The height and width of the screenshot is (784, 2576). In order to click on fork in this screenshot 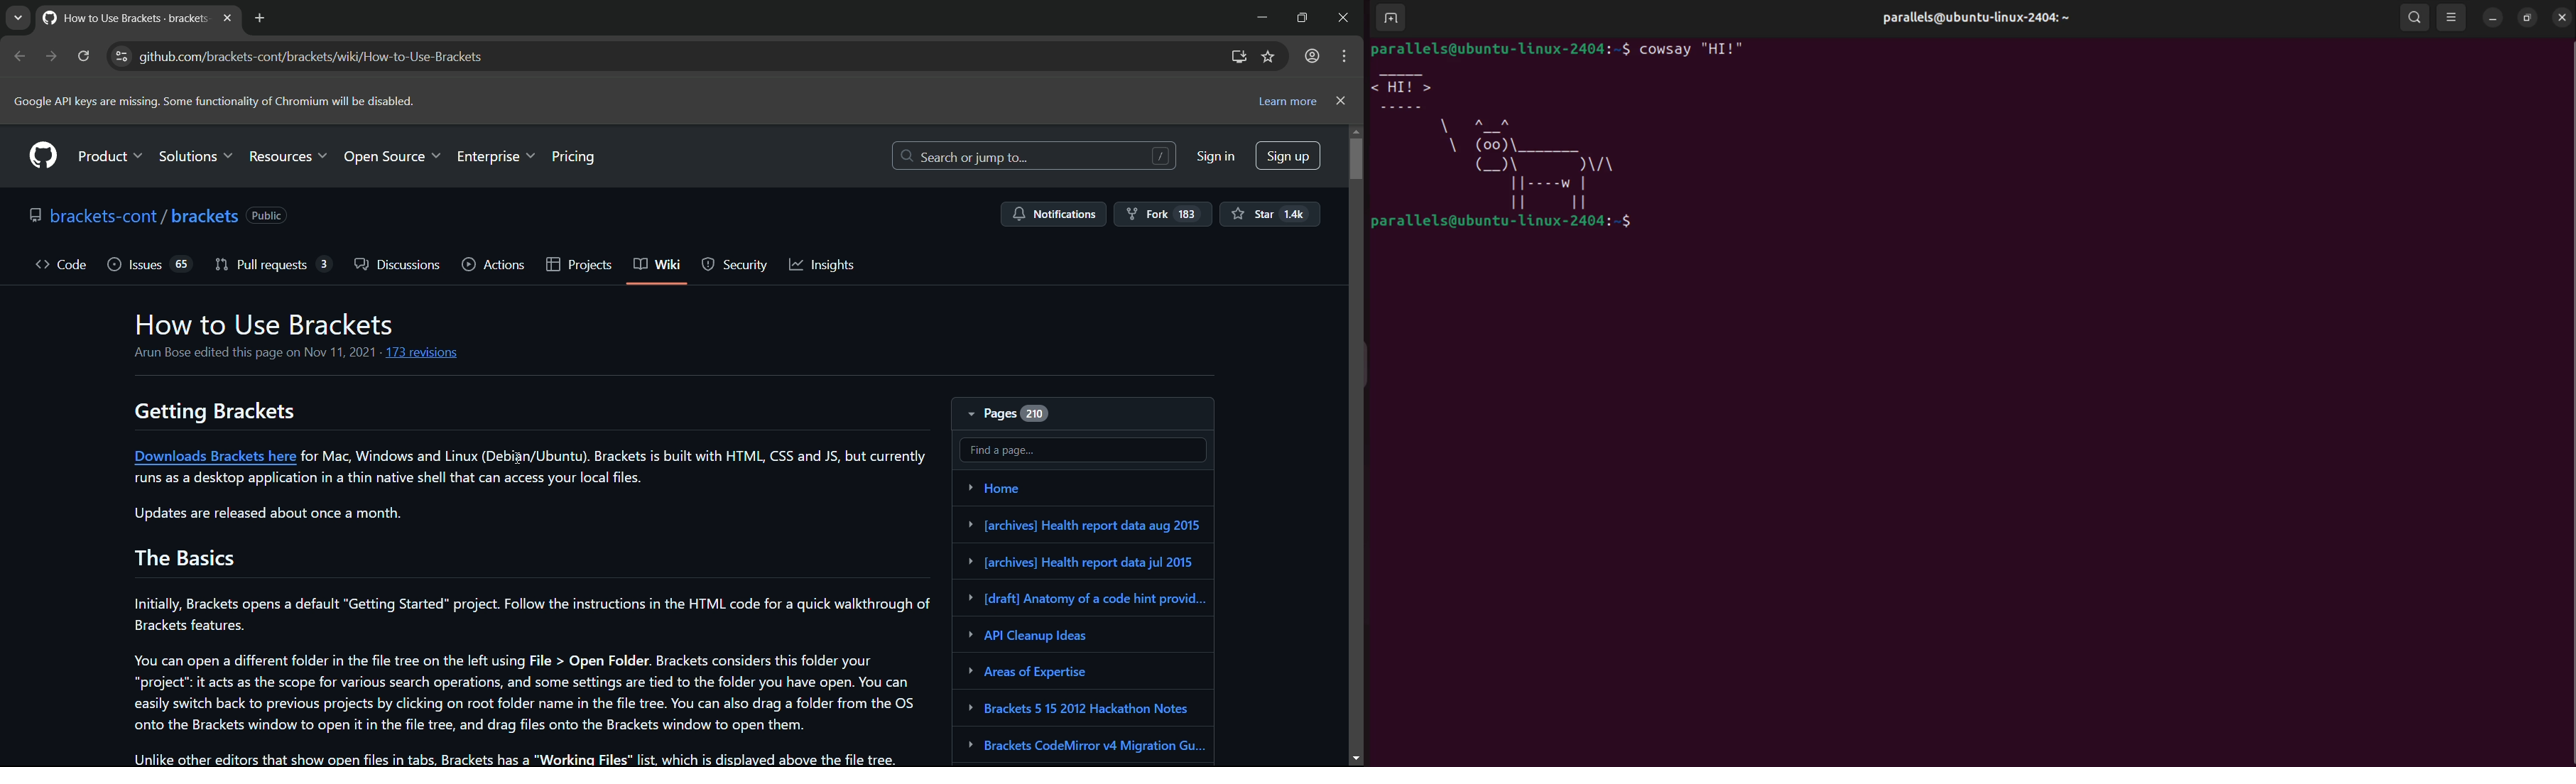, I will do `click(1163, 214)`.